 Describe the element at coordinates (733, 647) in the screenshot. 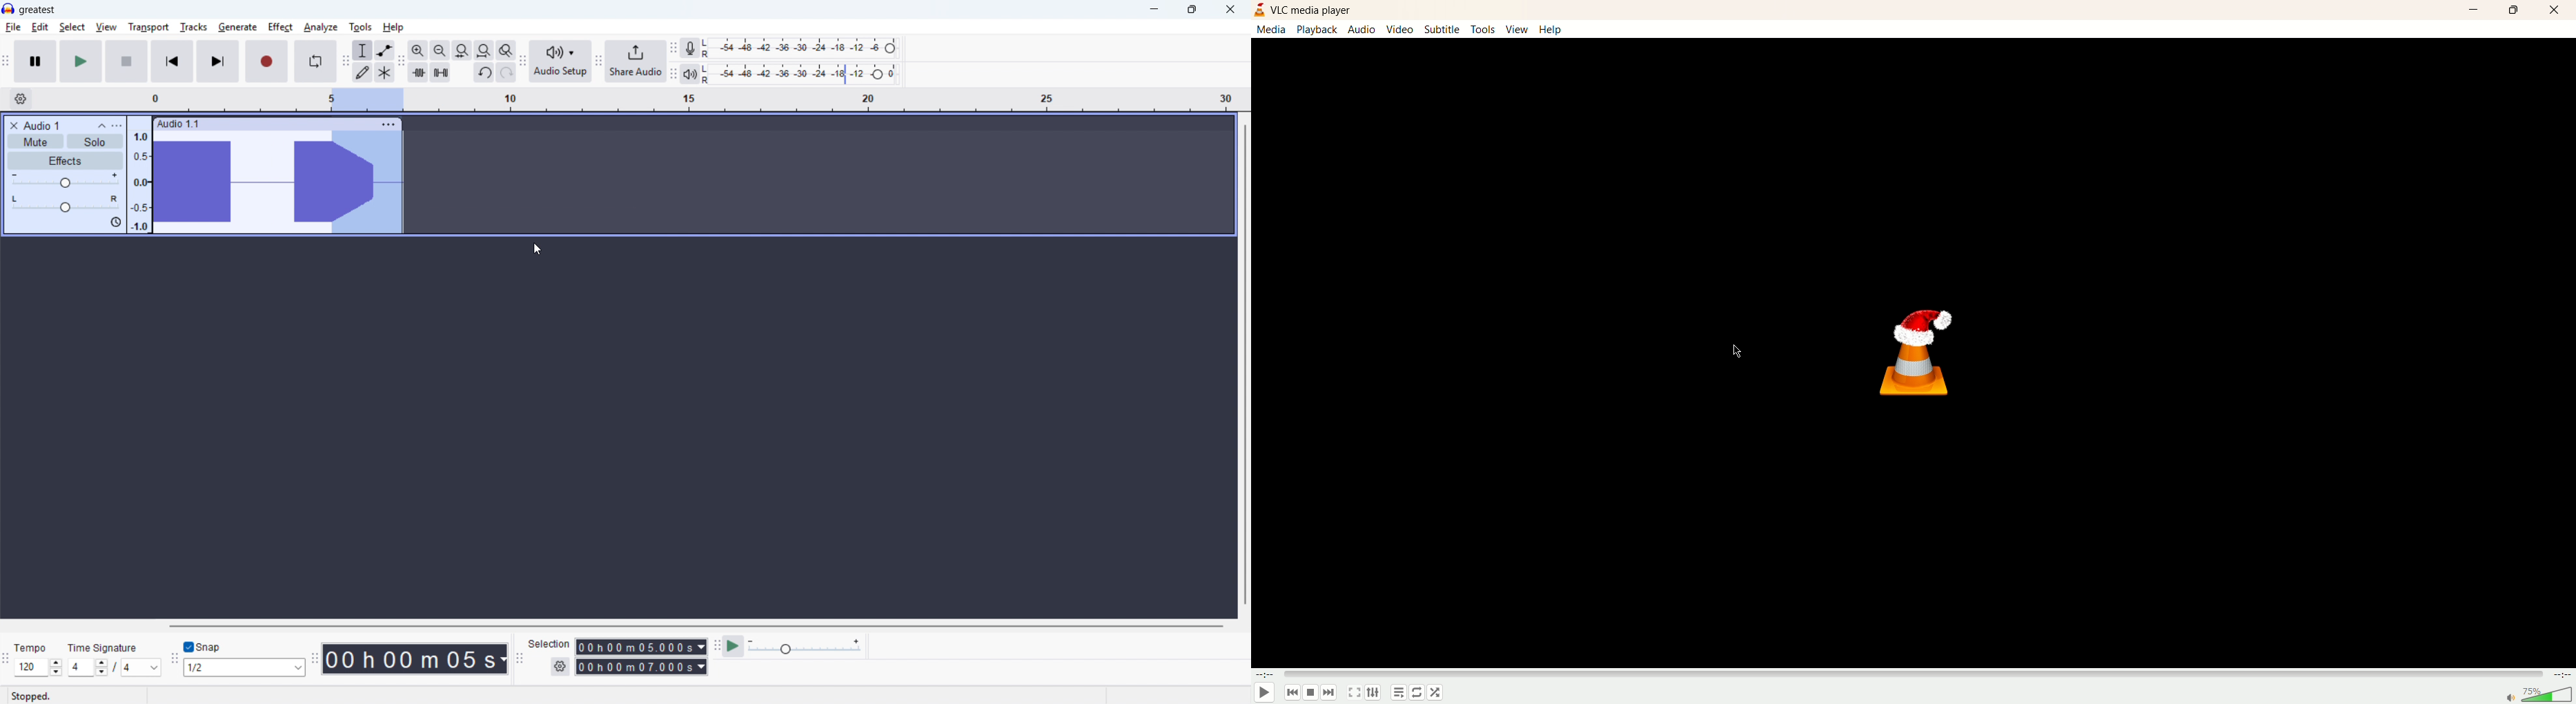

I see `Play at speed ` at that location.